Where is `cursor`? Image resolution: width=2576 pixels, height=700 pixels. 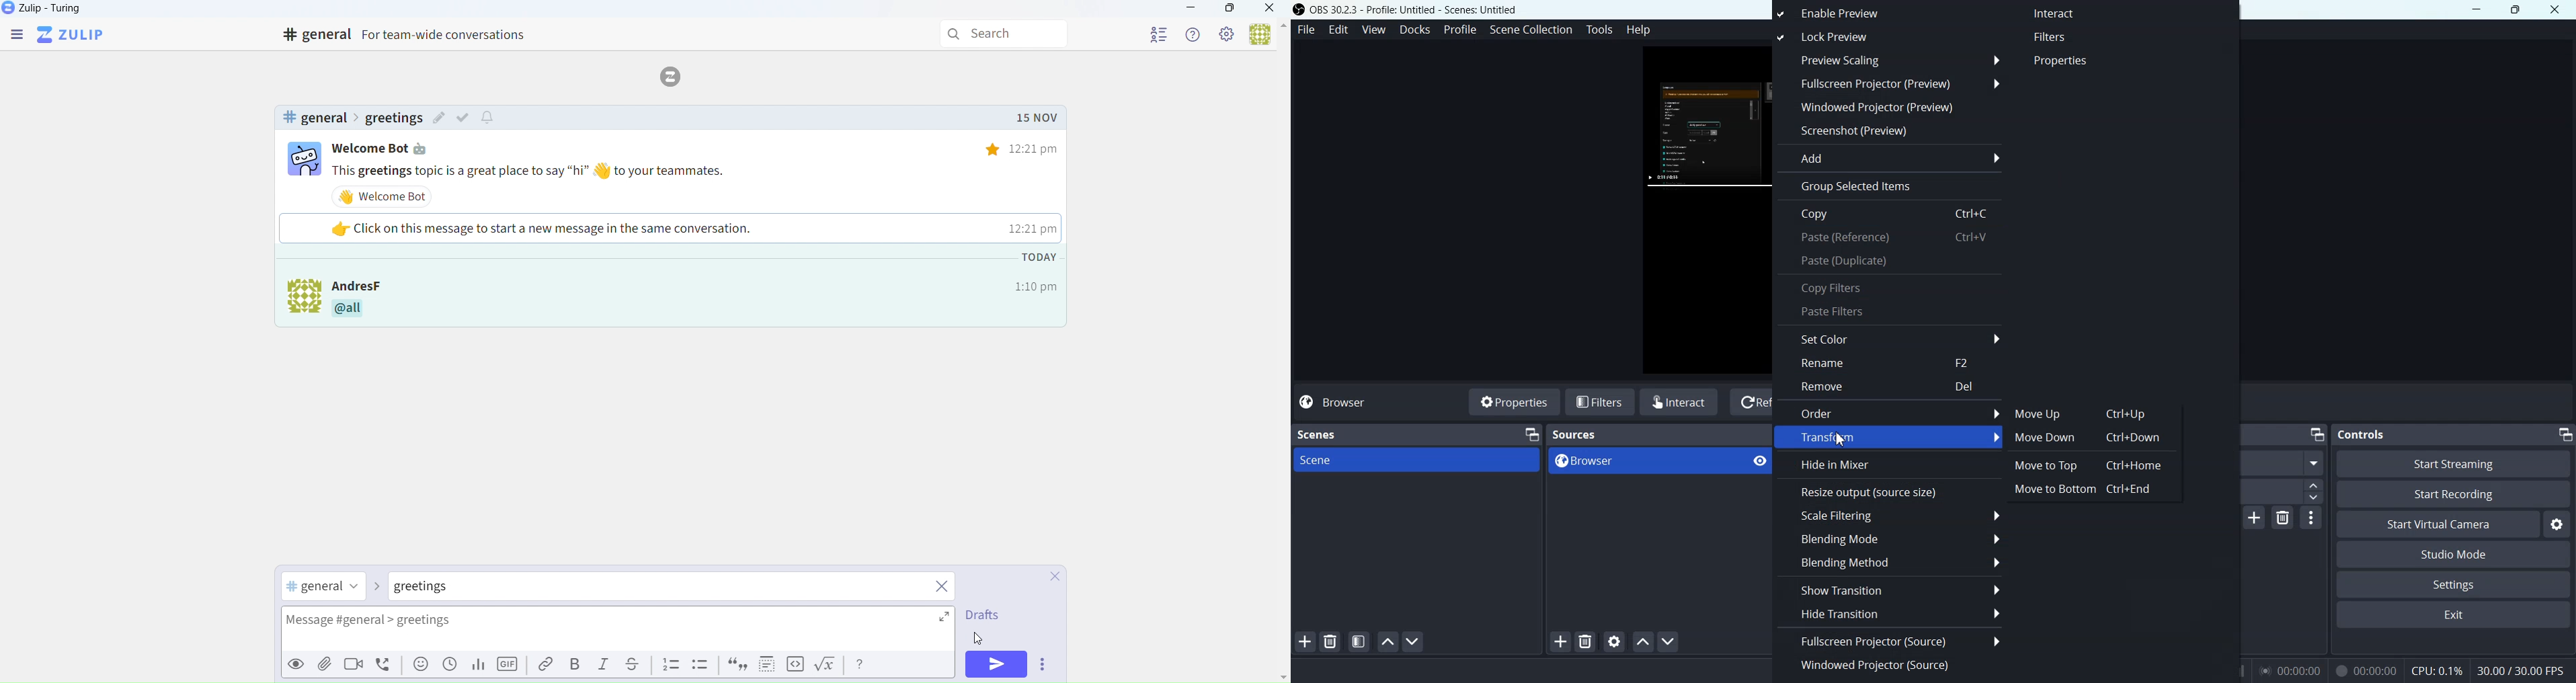
cursor is located at coordinates (979, 639).